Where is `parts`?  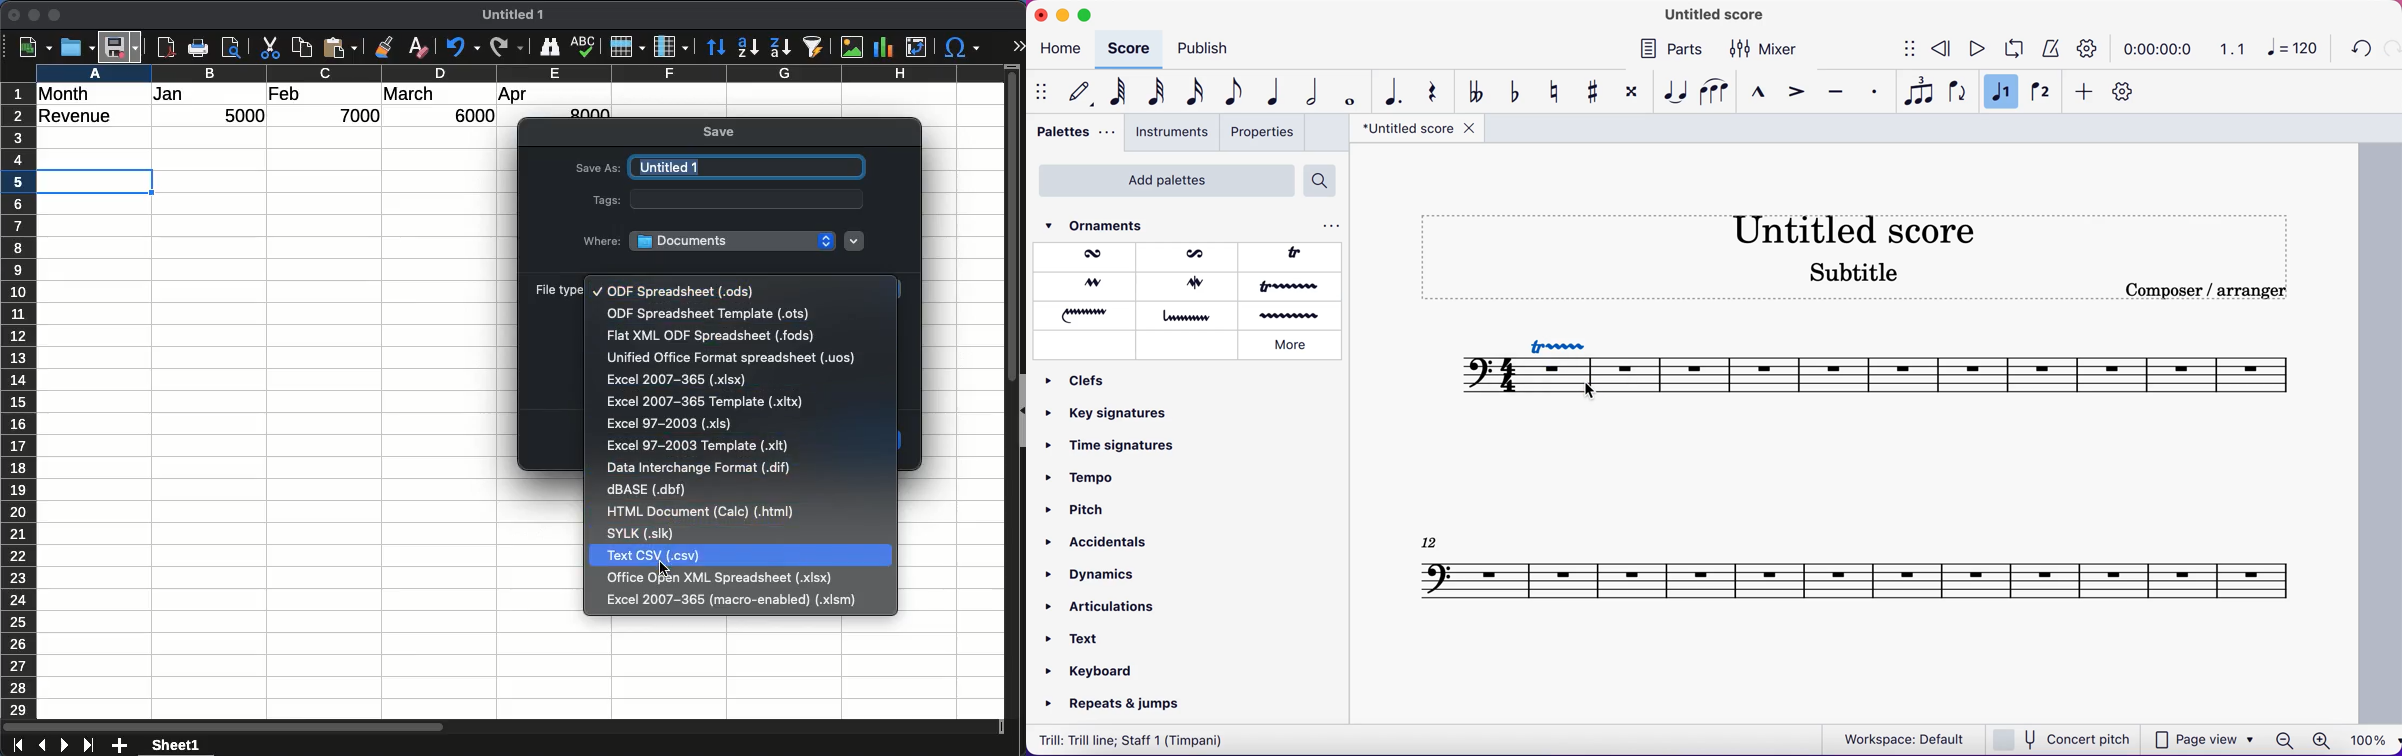 parts is located at coordinates (1671, 52).